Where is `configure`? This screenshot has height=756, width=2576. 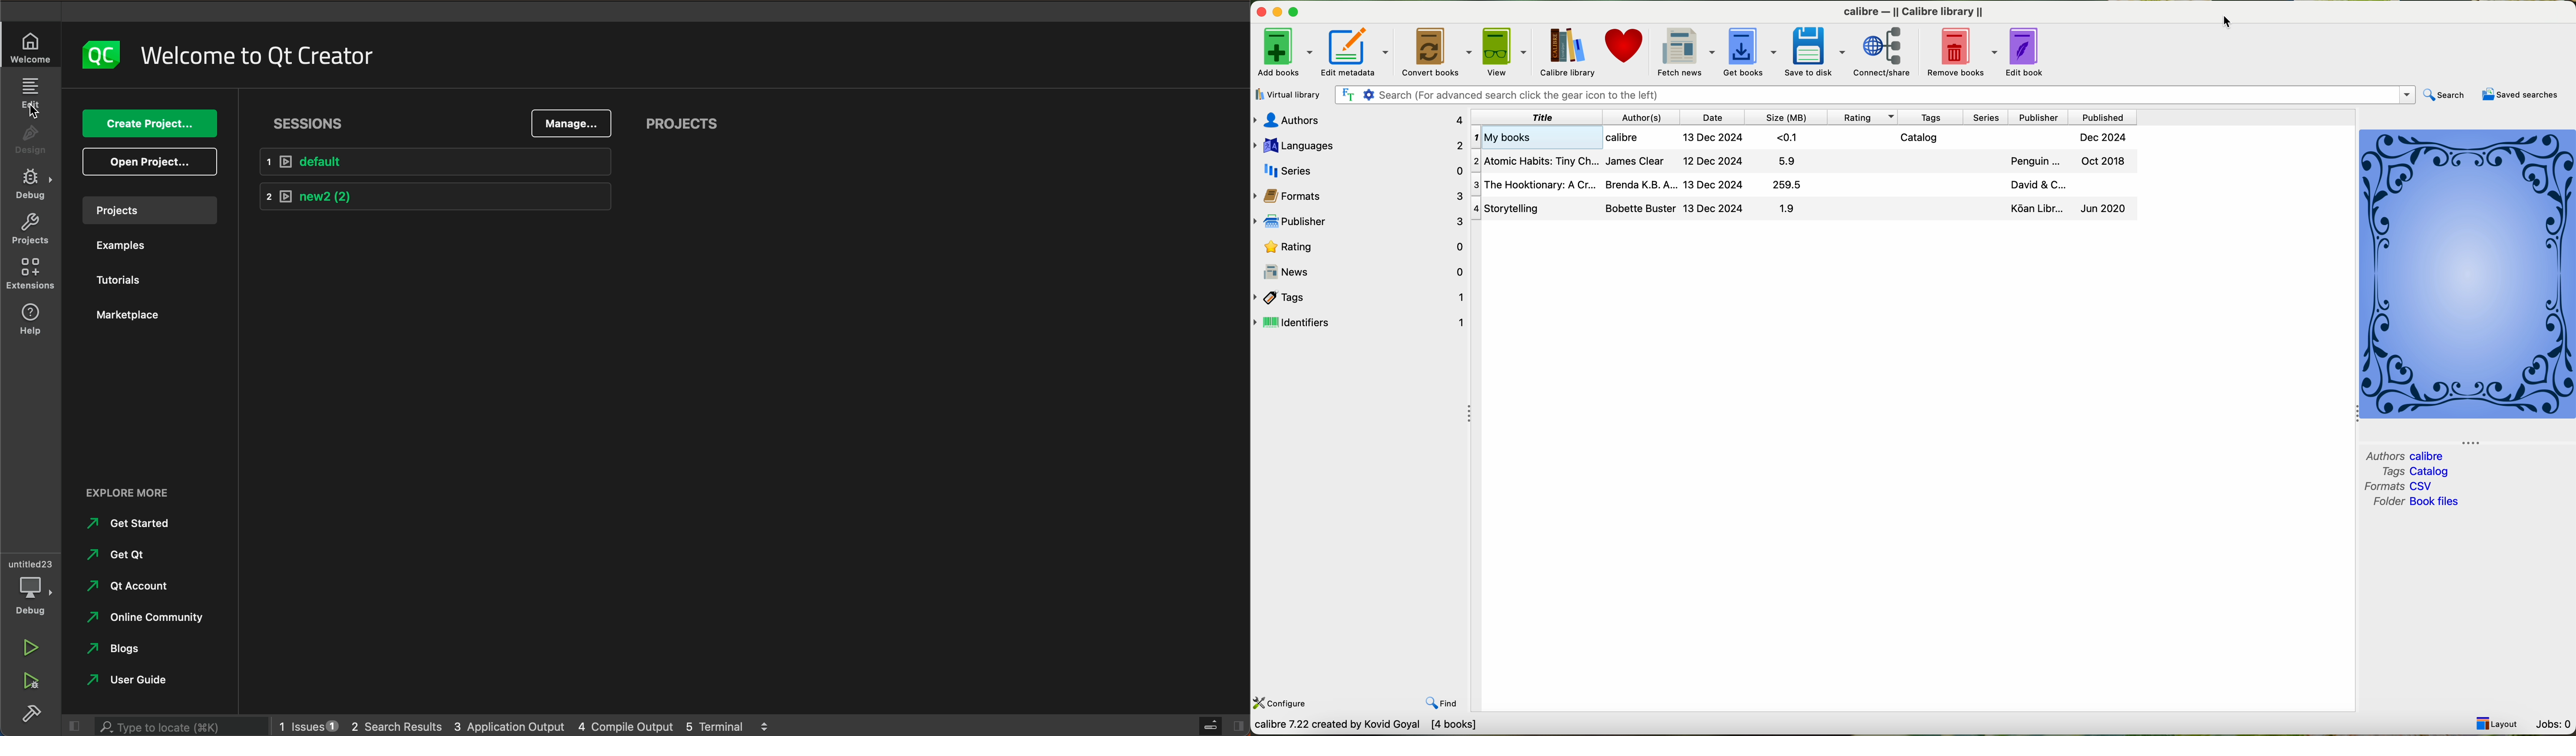
configure is located at coordinates (1284, 705).